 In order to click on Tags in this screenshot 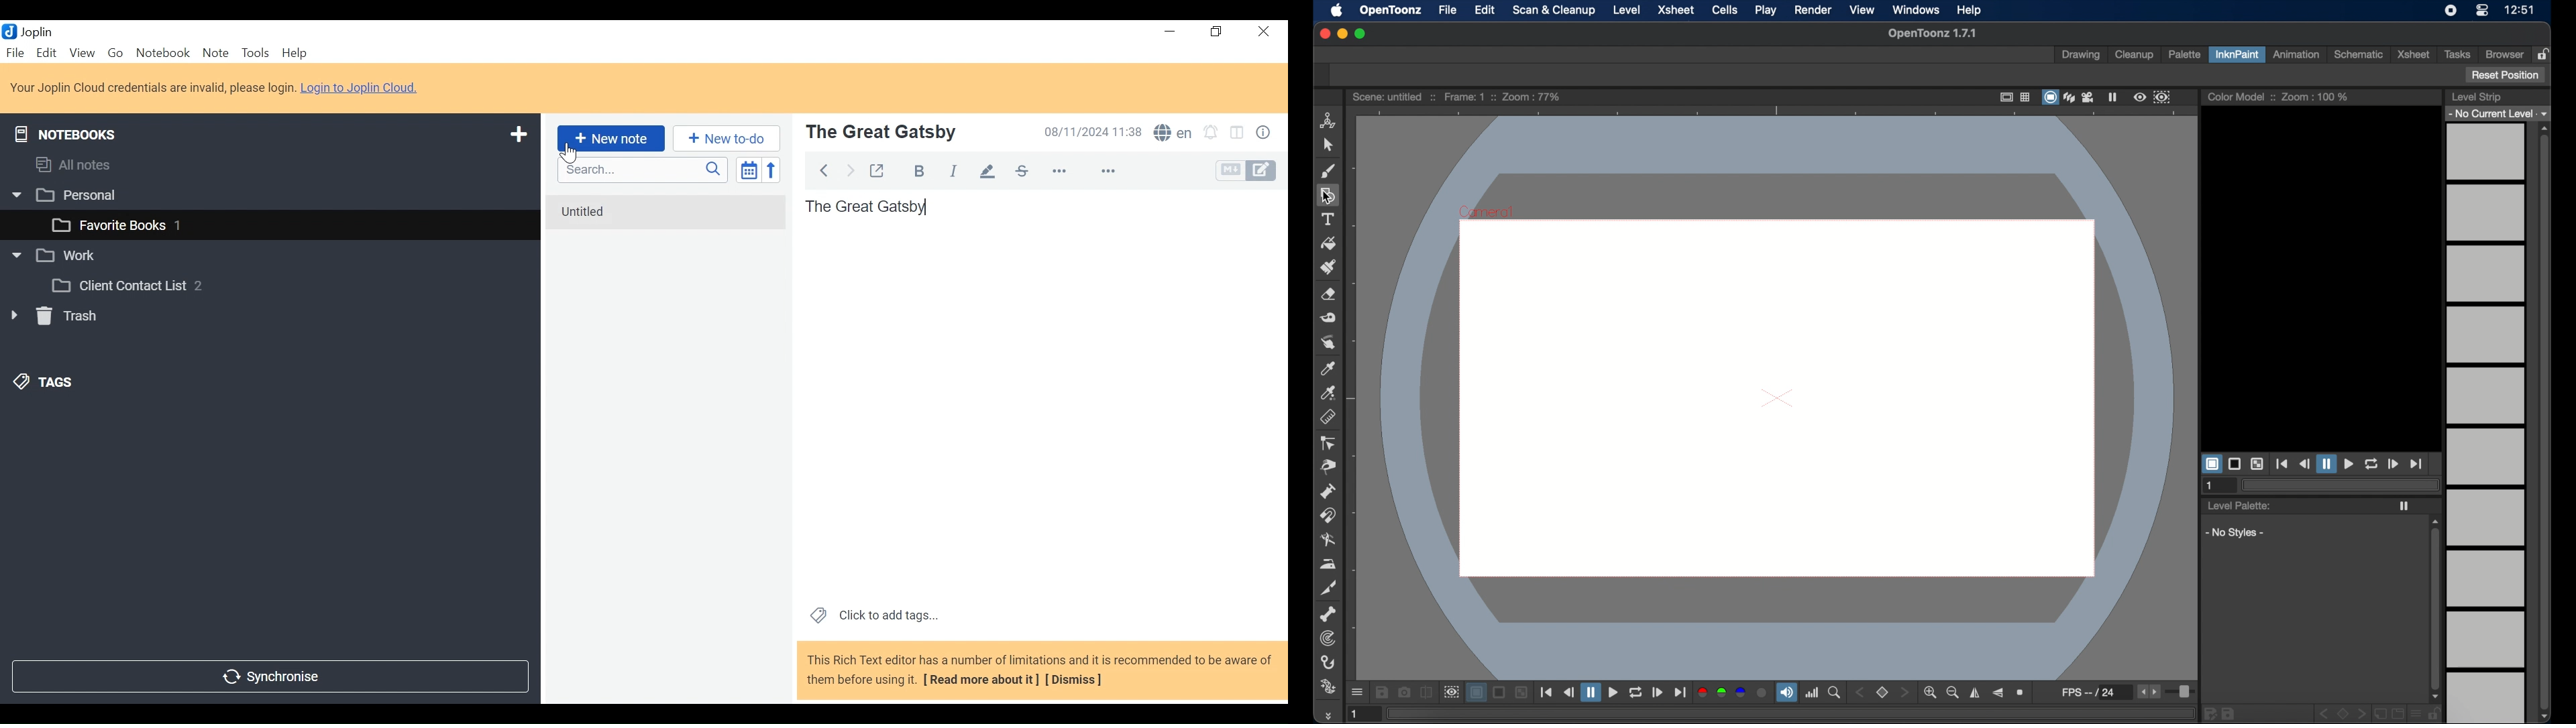, I will do `click(46, 381)`.